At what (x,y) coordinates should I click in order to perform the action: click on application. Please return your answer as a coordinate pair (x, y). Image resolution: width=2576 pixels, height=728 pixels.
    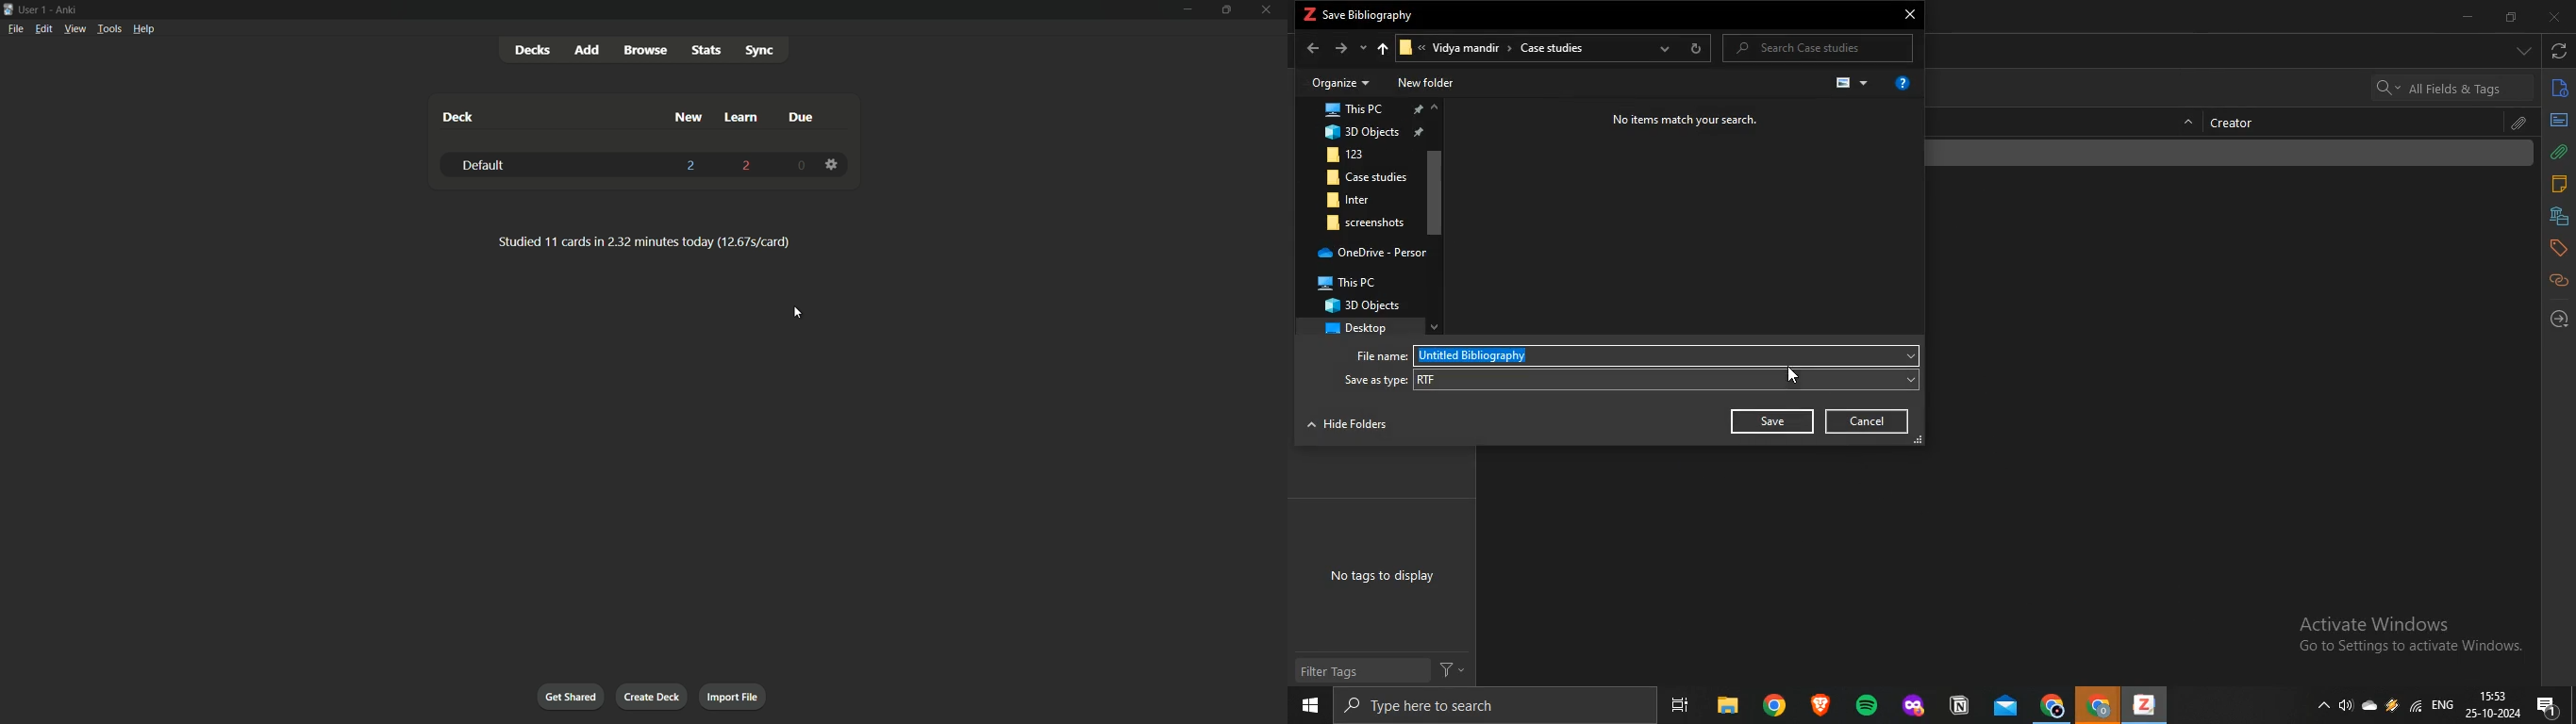
    Looking at the image, I should click on (1916, 706).